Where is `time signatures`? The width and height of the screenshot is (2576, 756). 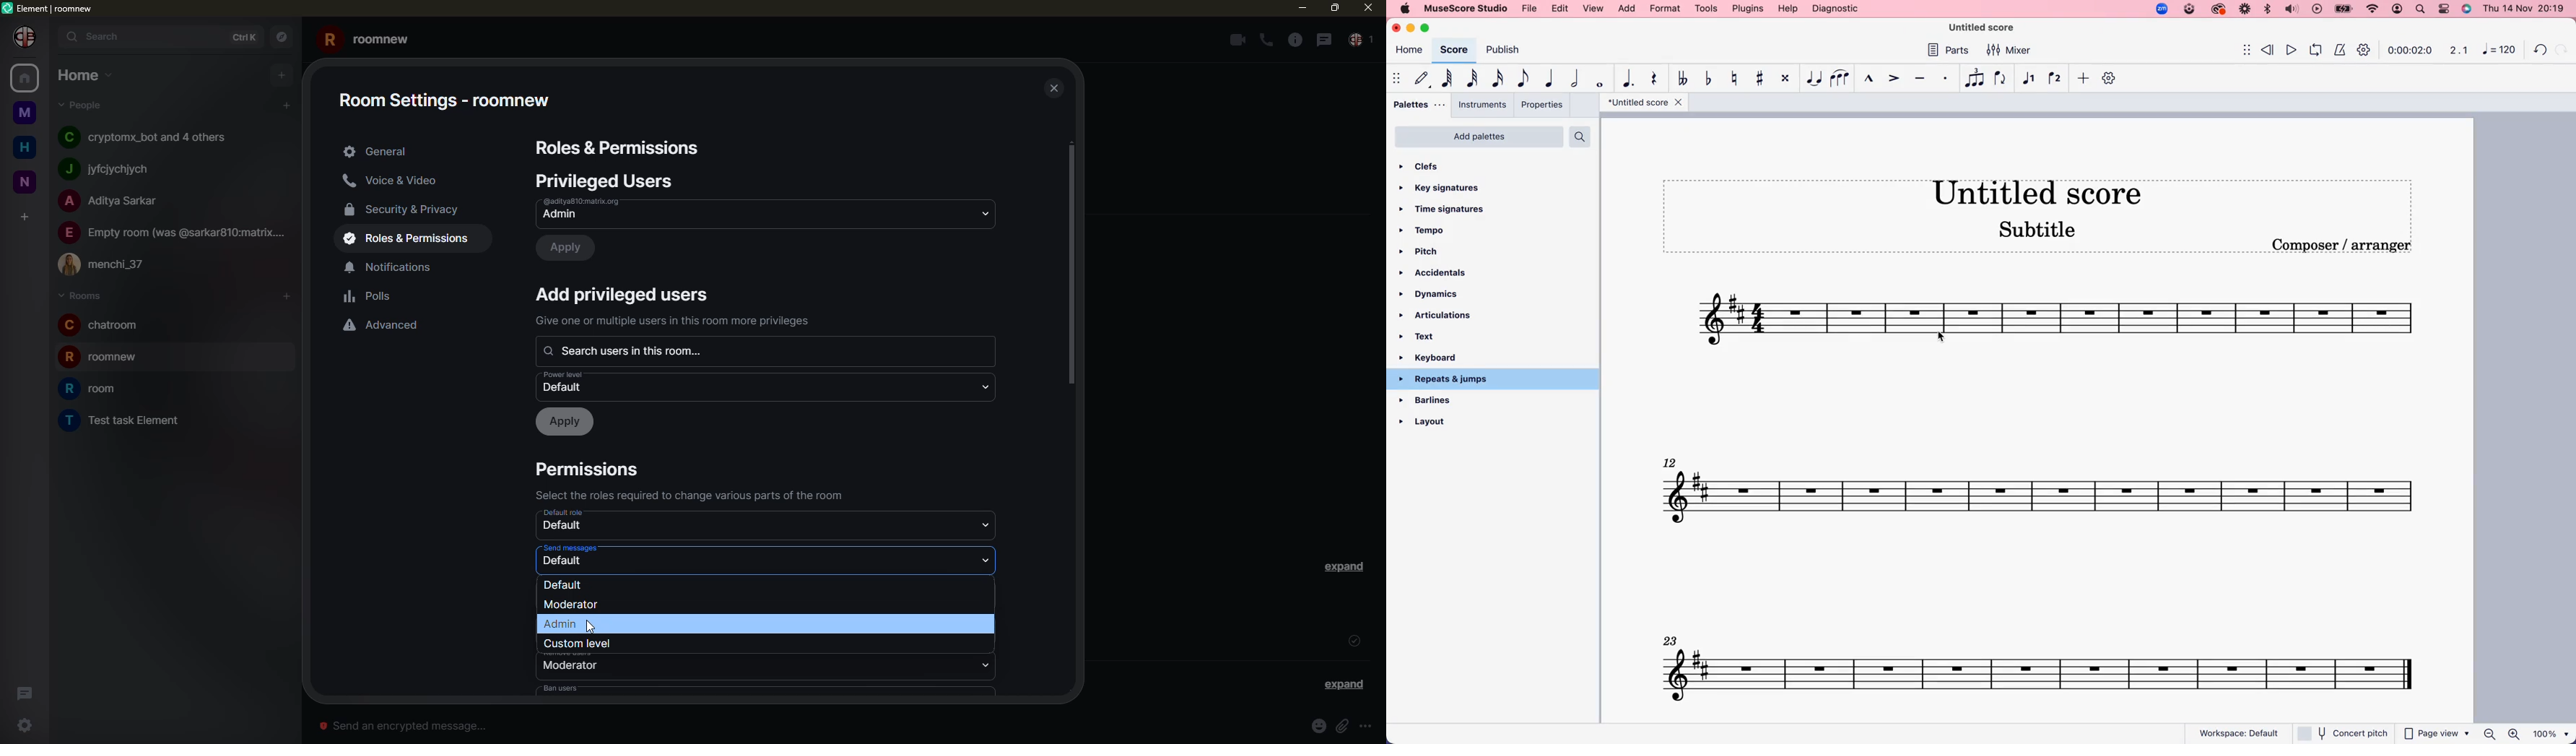 time signatures is located at coordinates (1450, 209).